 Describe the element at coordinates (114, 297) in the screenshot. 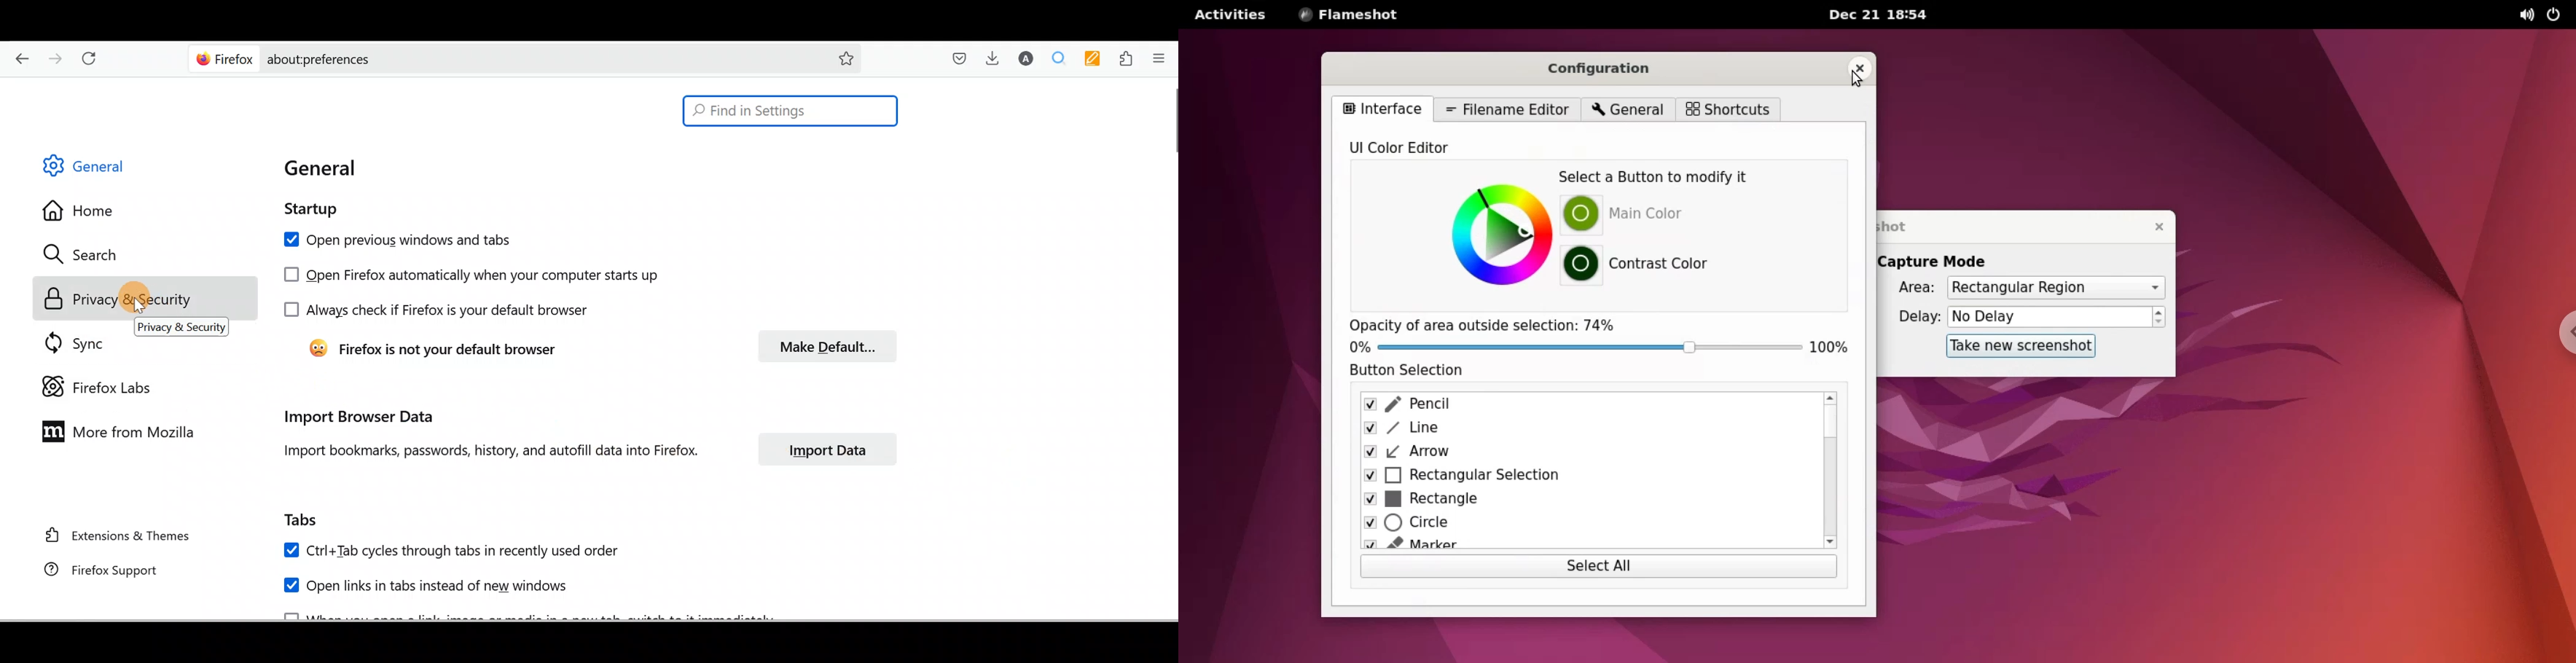

I see `Privacy & security` at that location.